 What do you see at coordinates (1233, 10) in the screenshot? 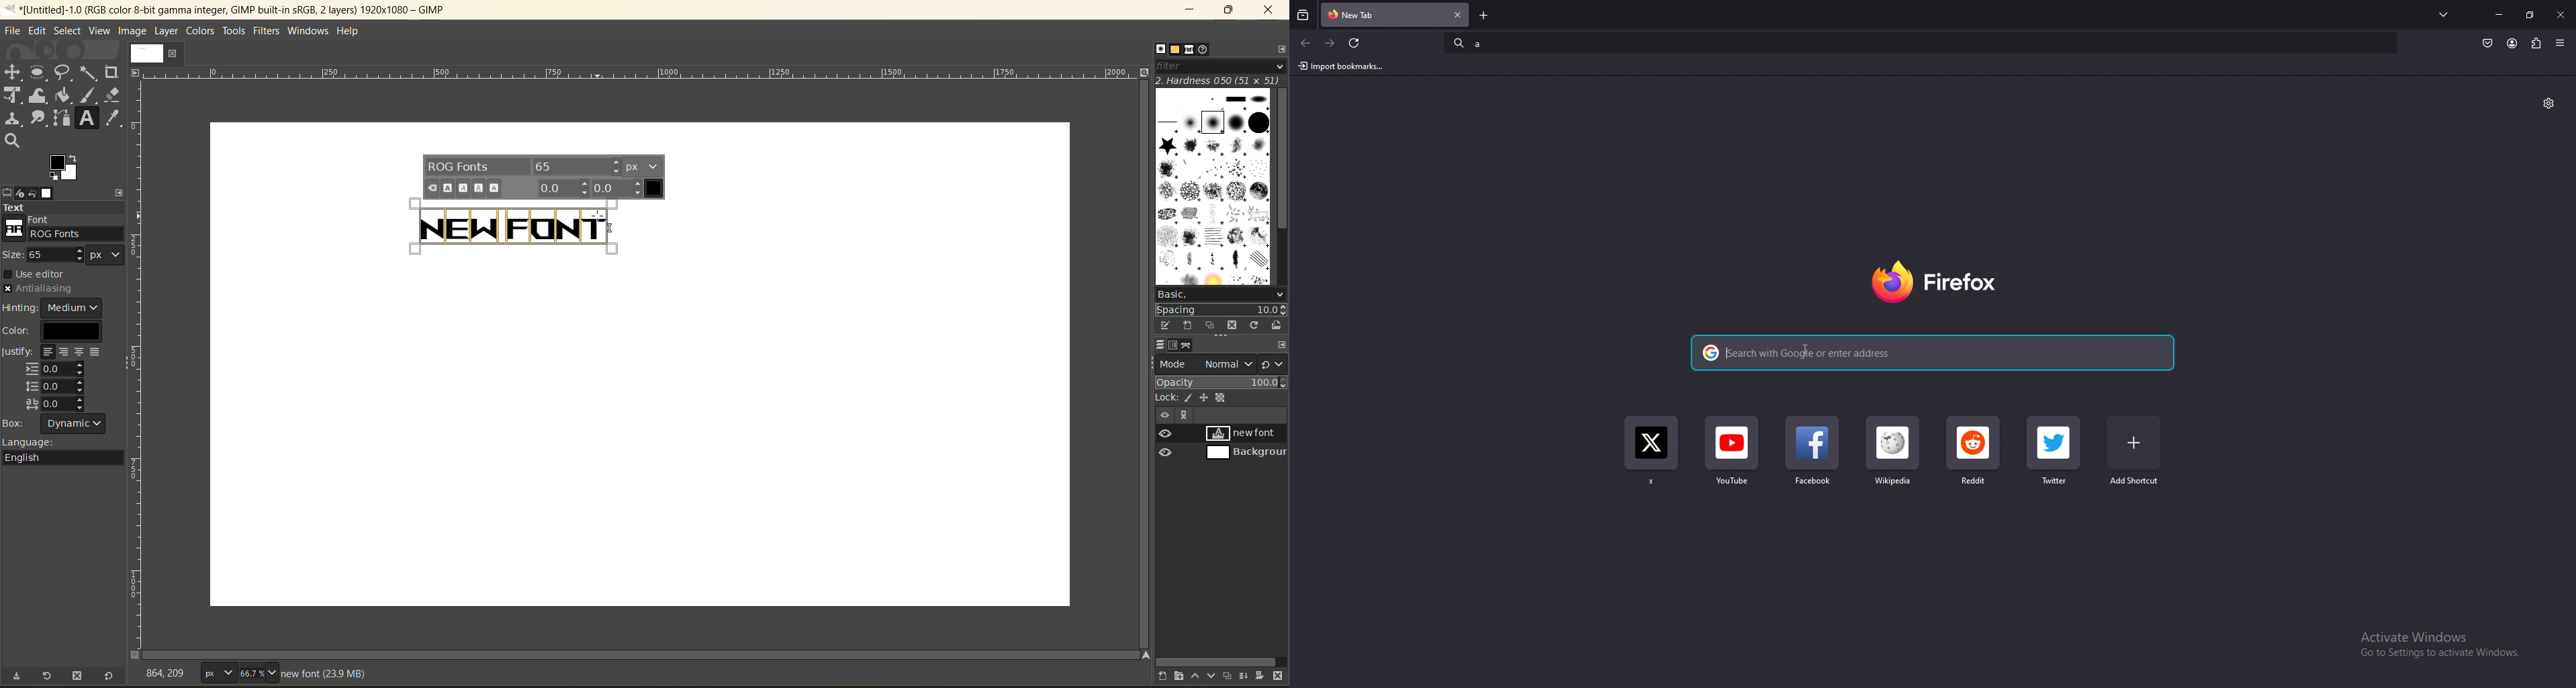
I see `maximize` at bounding box center [1233, 10].